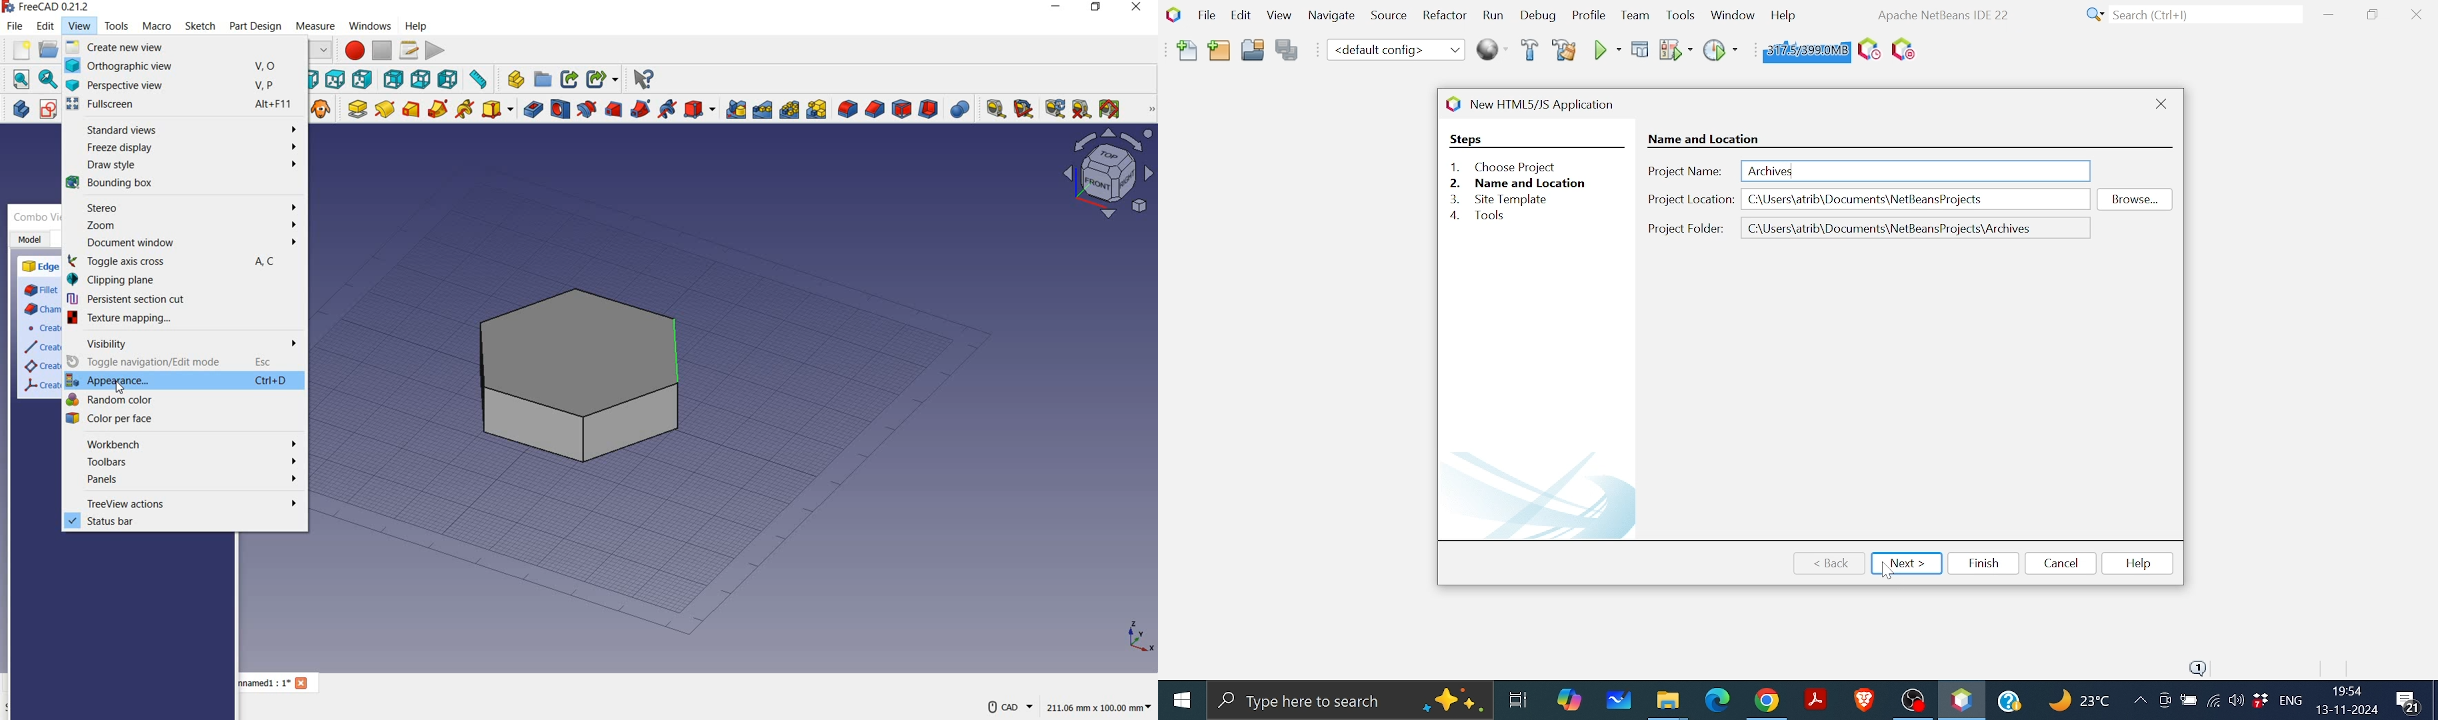 The height and width of the screenshot is (728, 2464). I want to click on revolution, so click(385, 108).